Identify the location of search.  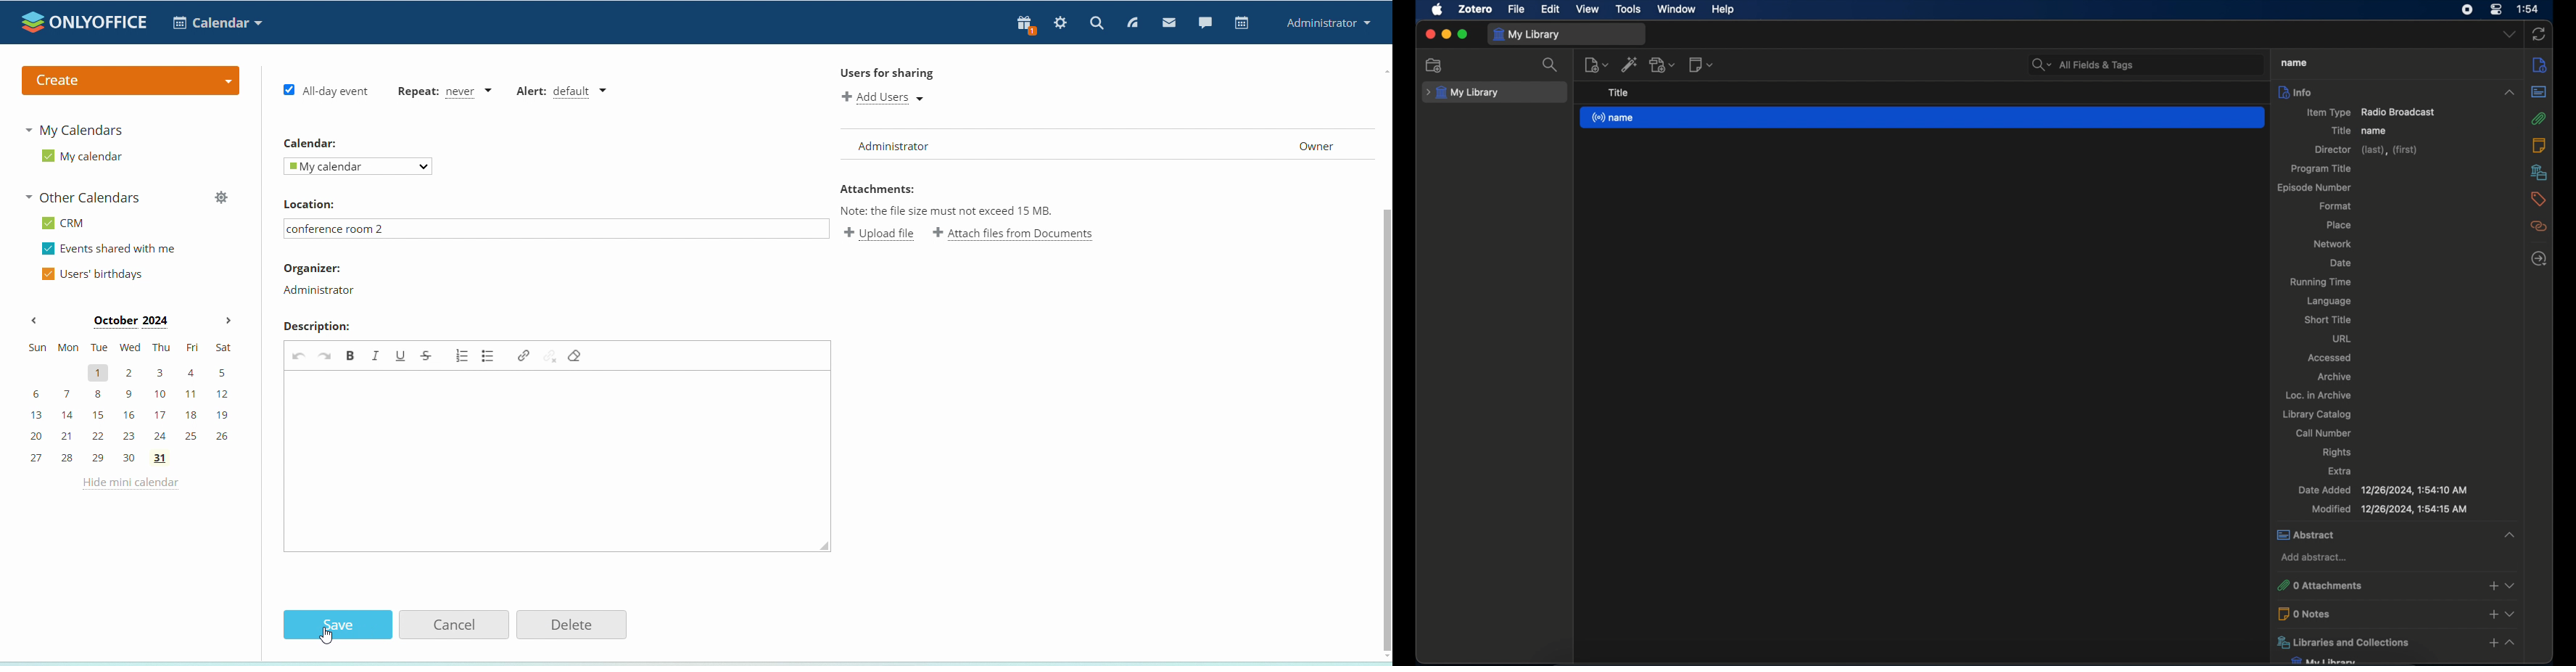
(1551, 65).